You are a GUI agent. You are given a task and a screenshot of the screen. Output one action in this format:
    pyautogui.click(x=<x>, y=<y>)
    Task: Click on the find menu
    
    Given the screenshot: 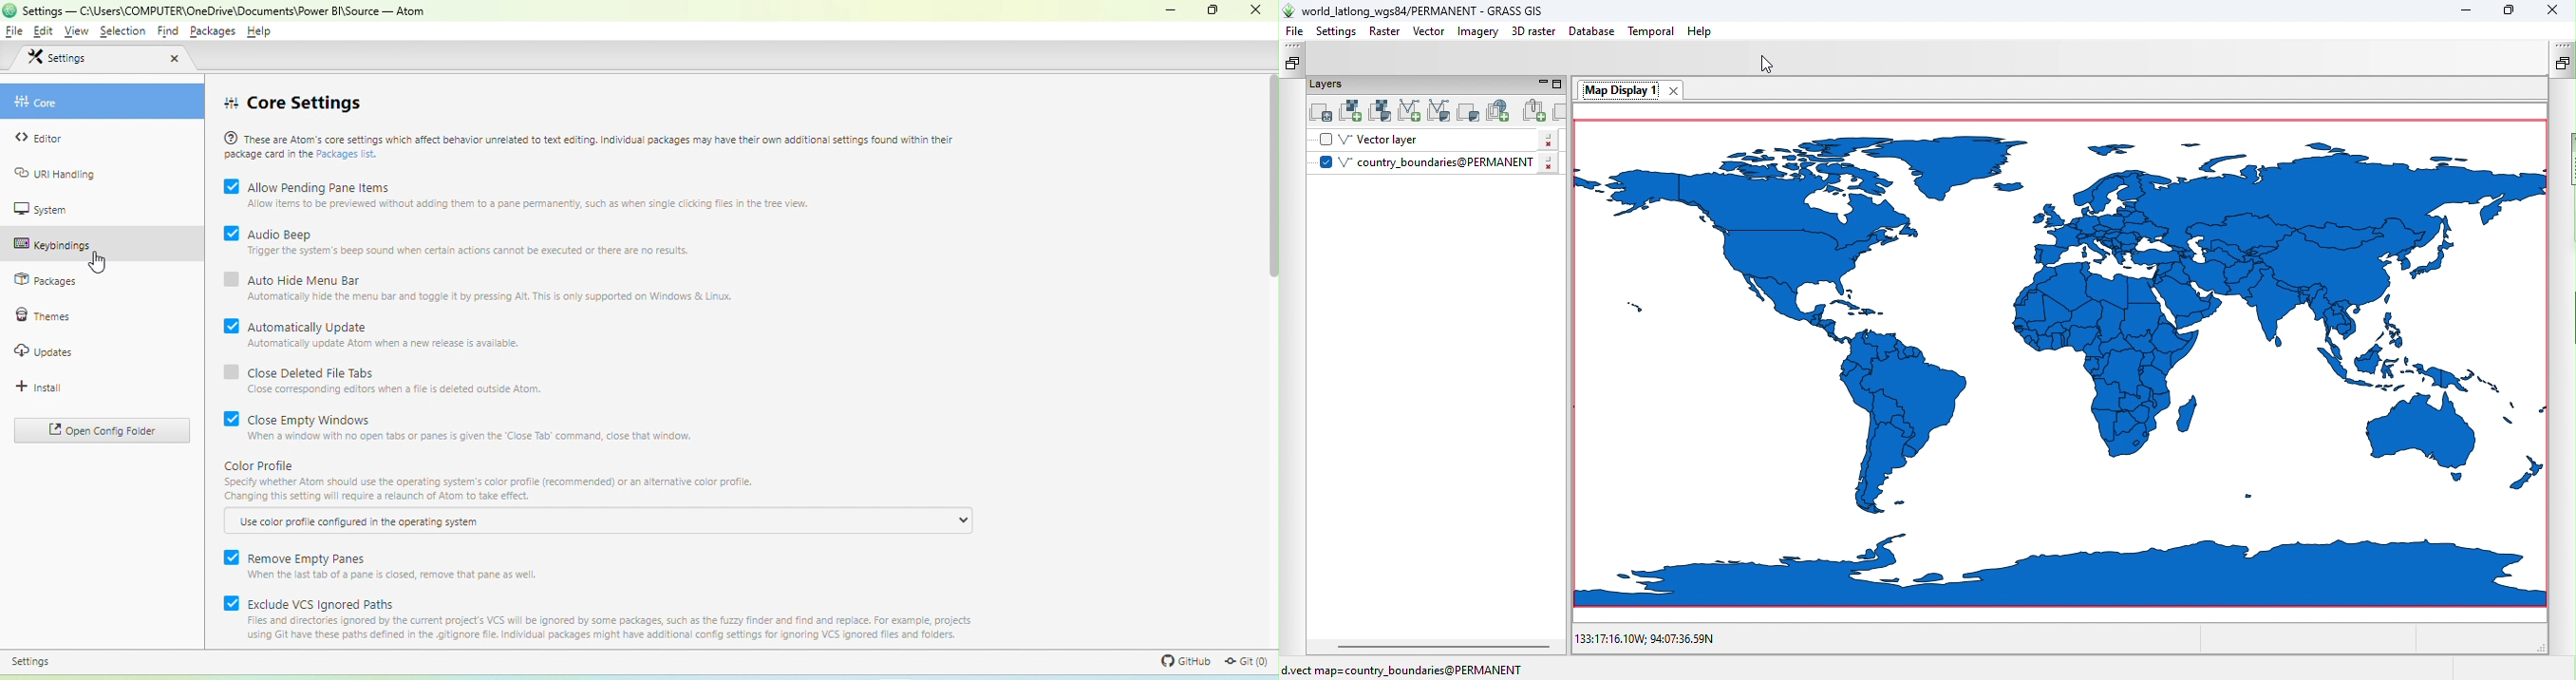 What is the action you would take?
    pyautogui.click(x=168, y=31)
    